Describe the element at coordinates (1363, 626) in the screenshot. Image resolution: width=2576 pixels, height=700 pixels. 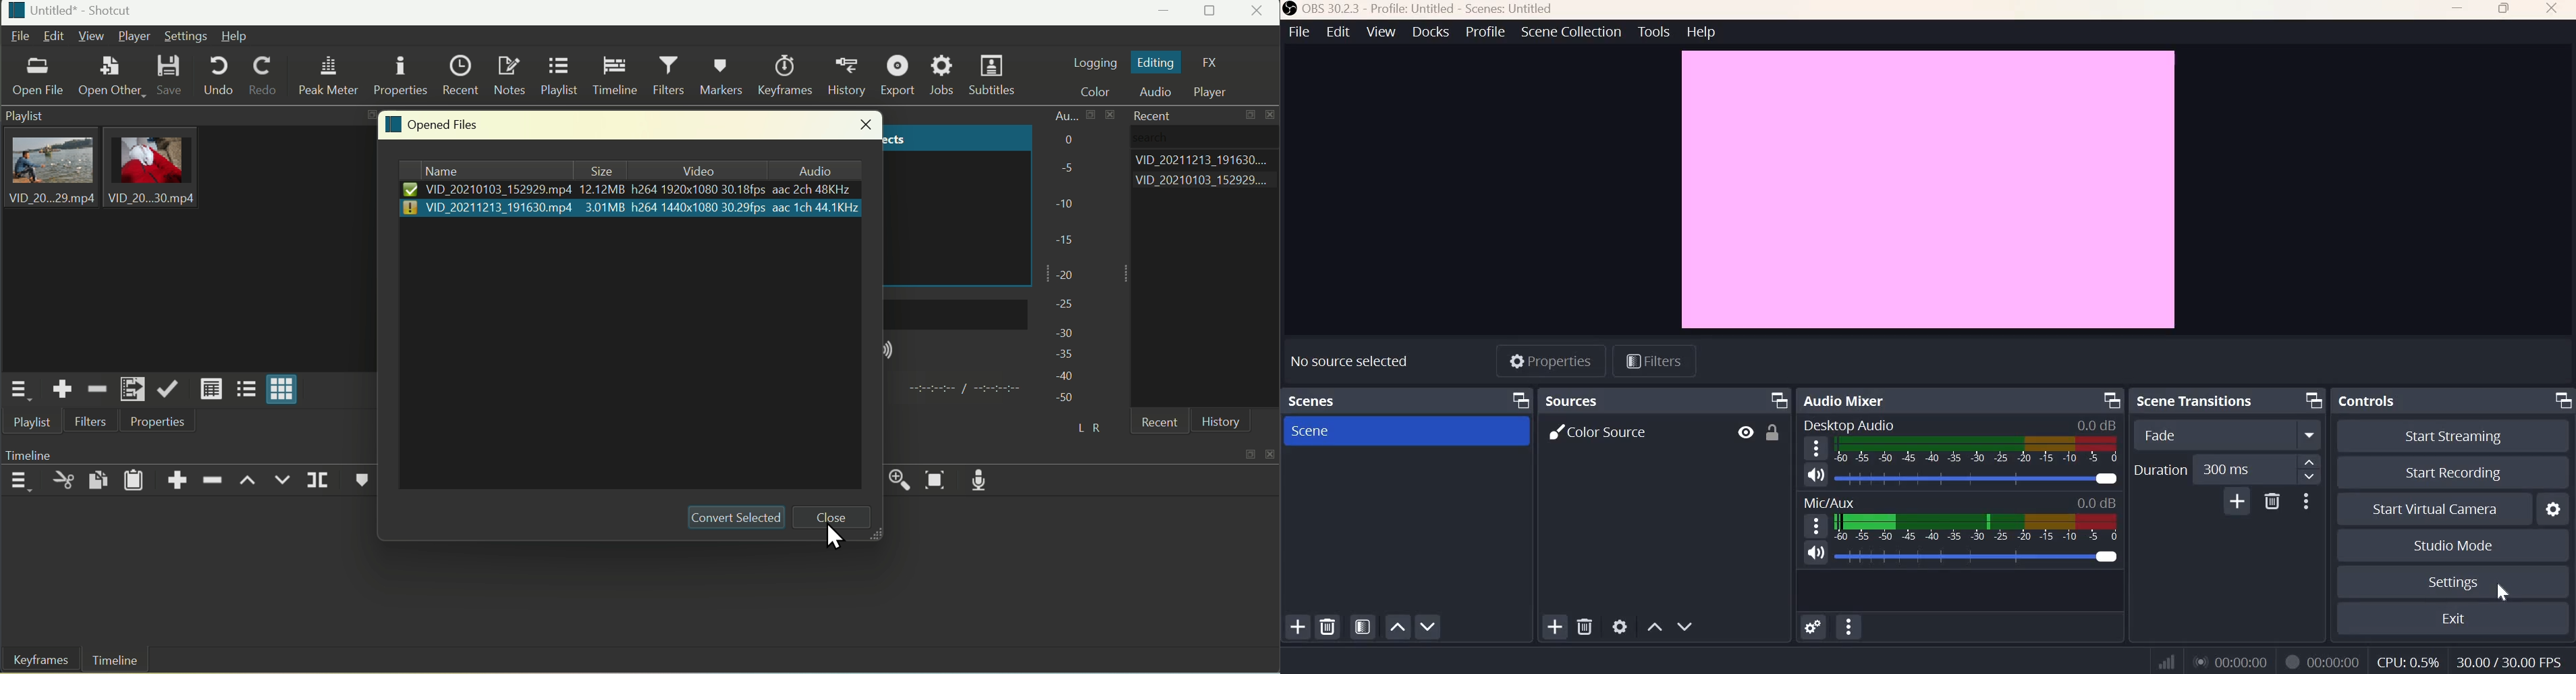
I see `Open scene filters` at that location.